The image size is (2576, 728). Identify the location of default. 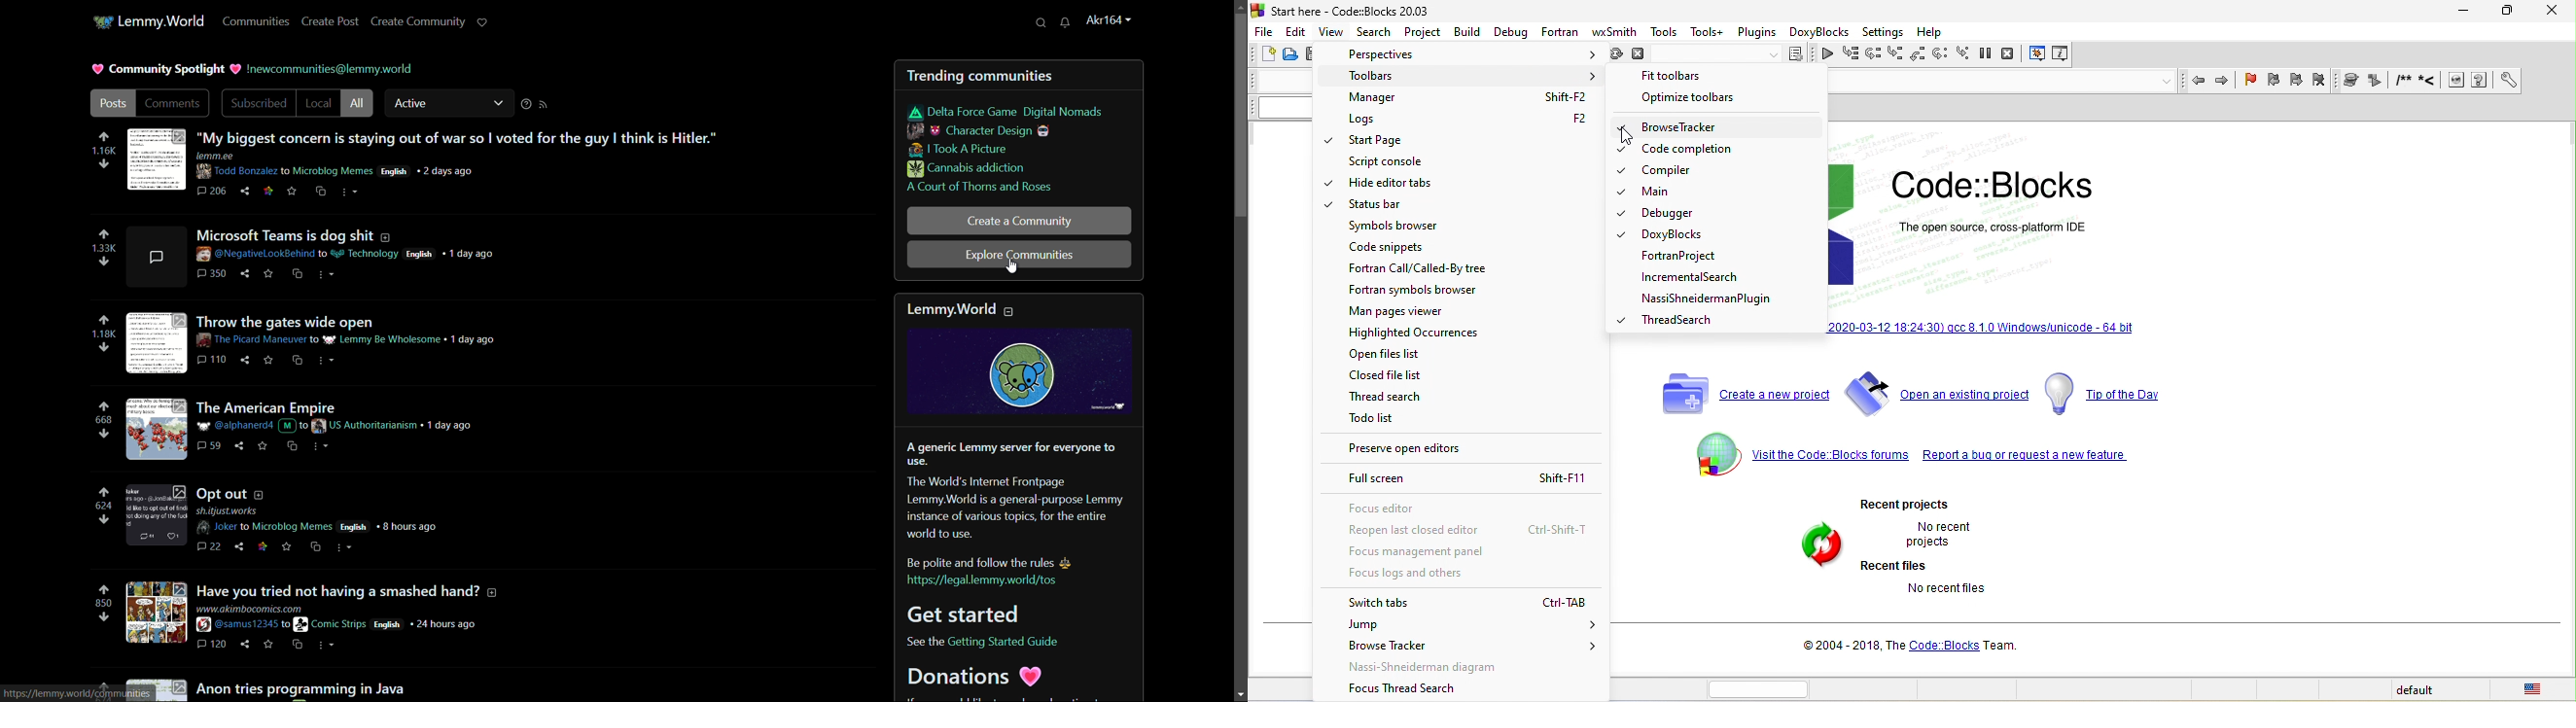
(2416, 691).